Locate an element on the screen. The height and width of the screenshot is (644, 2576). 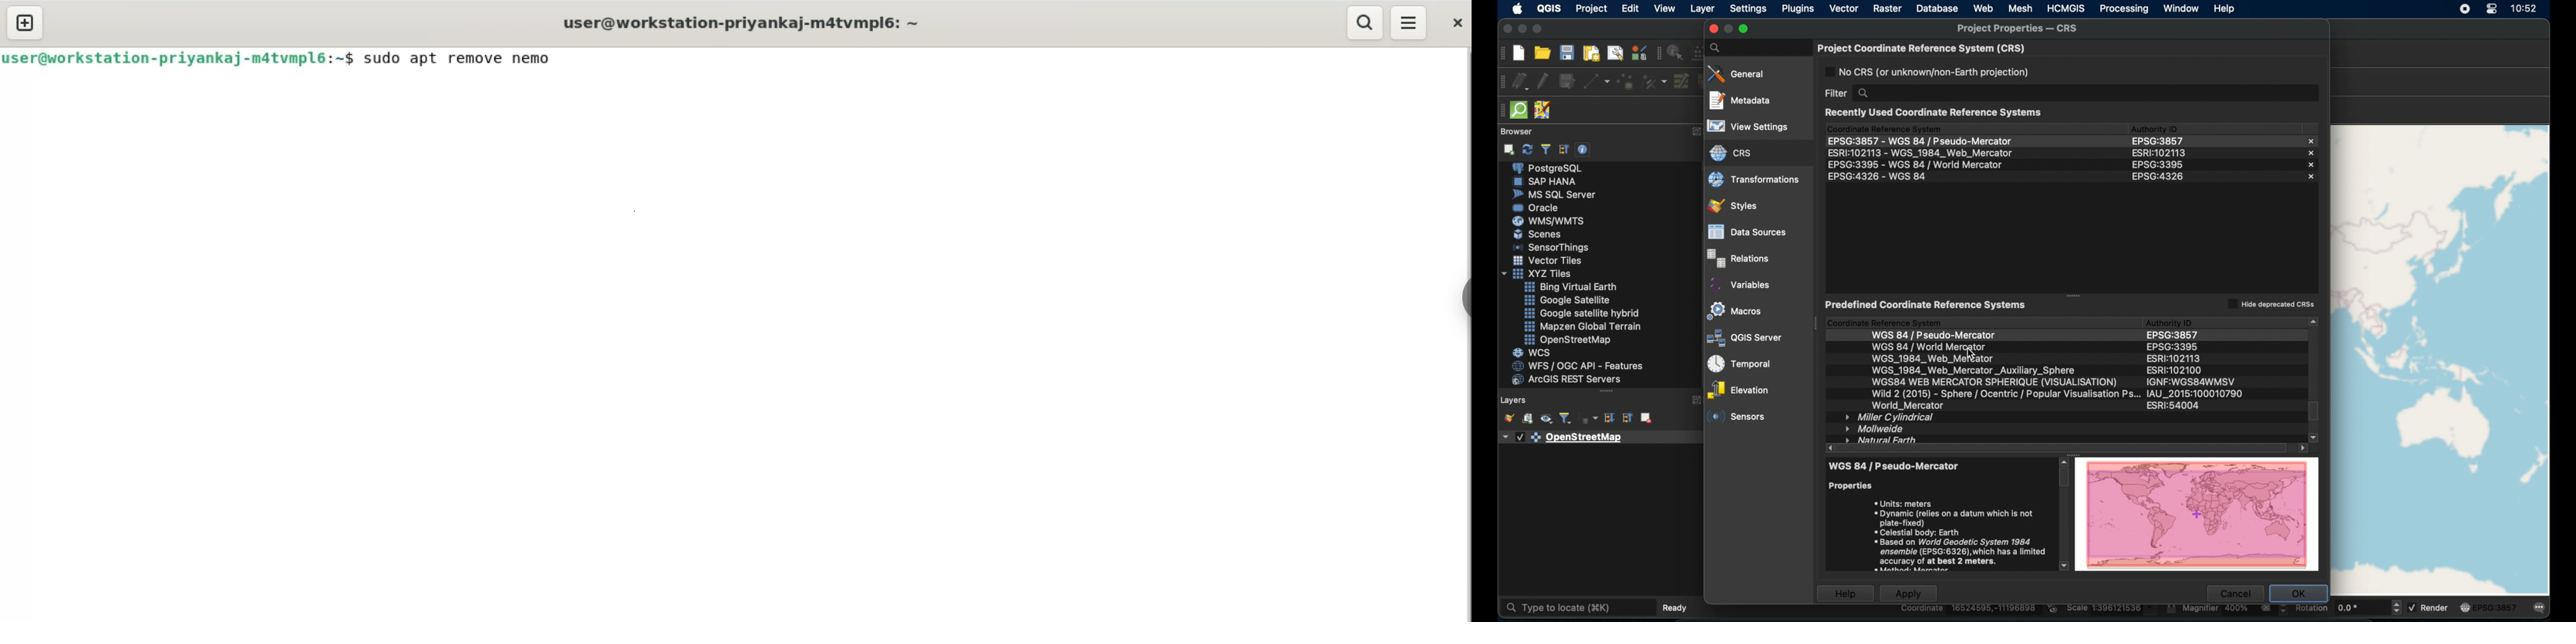
save project is located at coordinates (1567, 53).